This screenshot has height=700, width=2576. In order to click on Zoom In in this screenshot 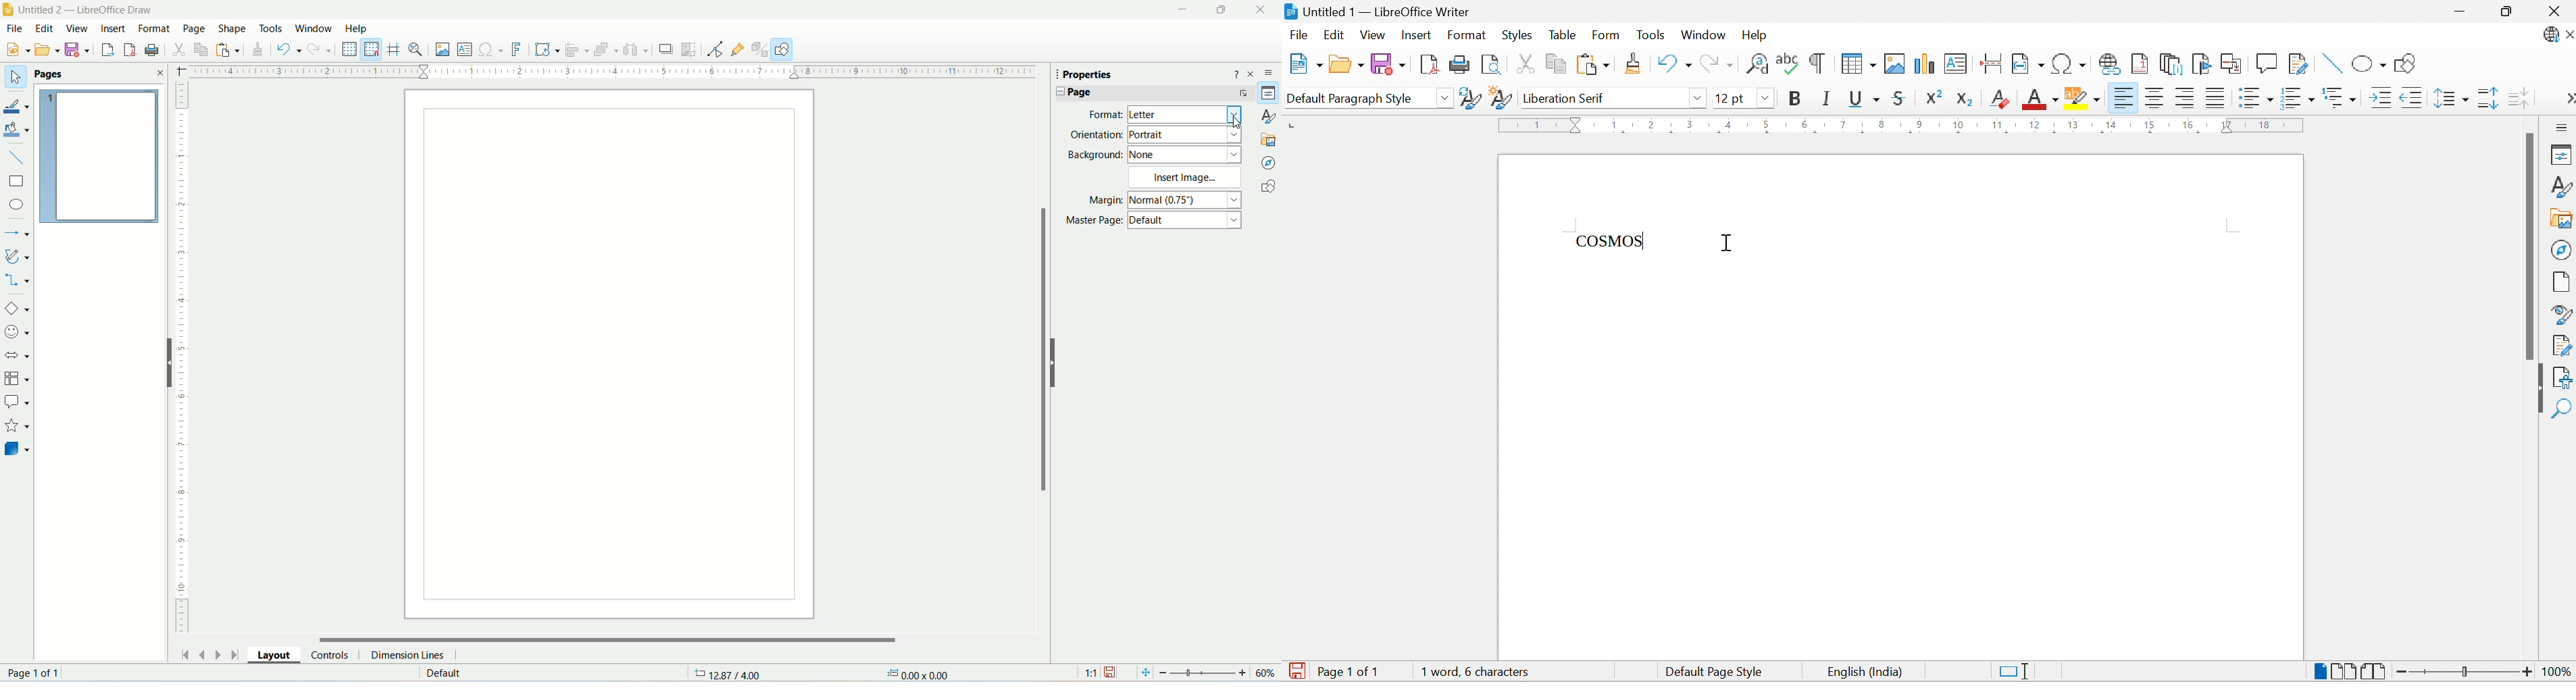, I will do `click(2526, 673)`.